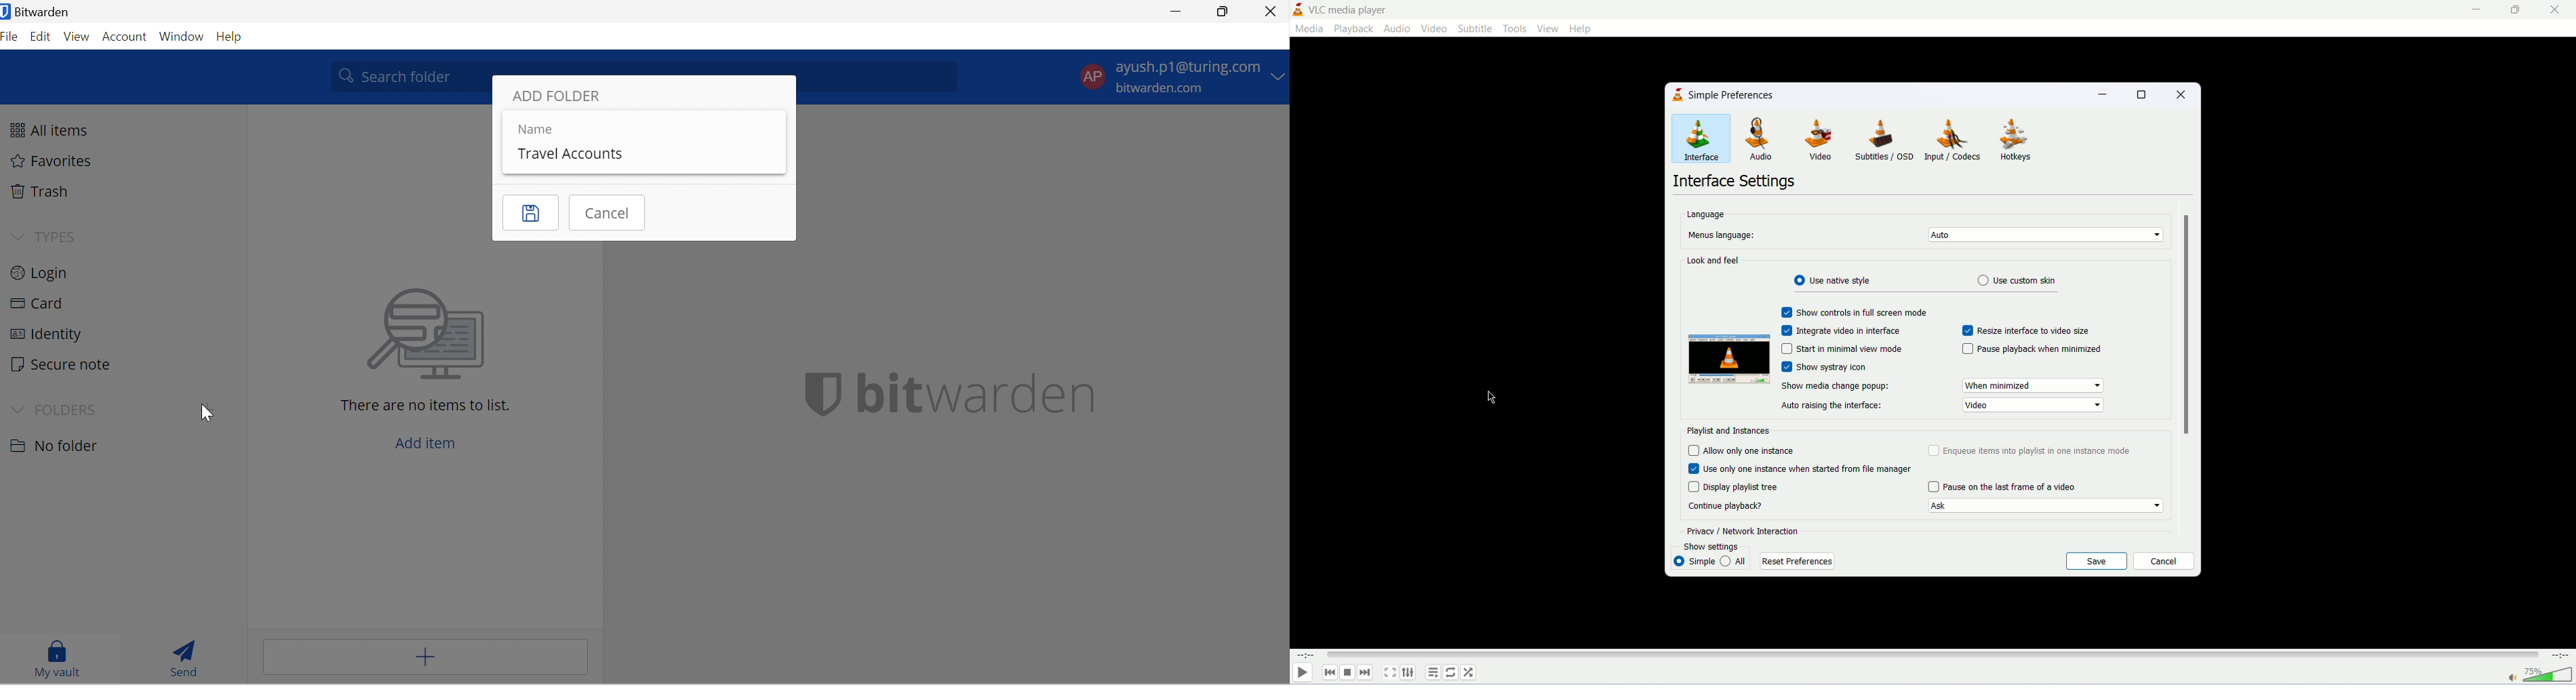 This screenshot has width=2576, height=700. Describe the element at coordinates (45, 193) in the screenshot. I see `Trash` at that location.